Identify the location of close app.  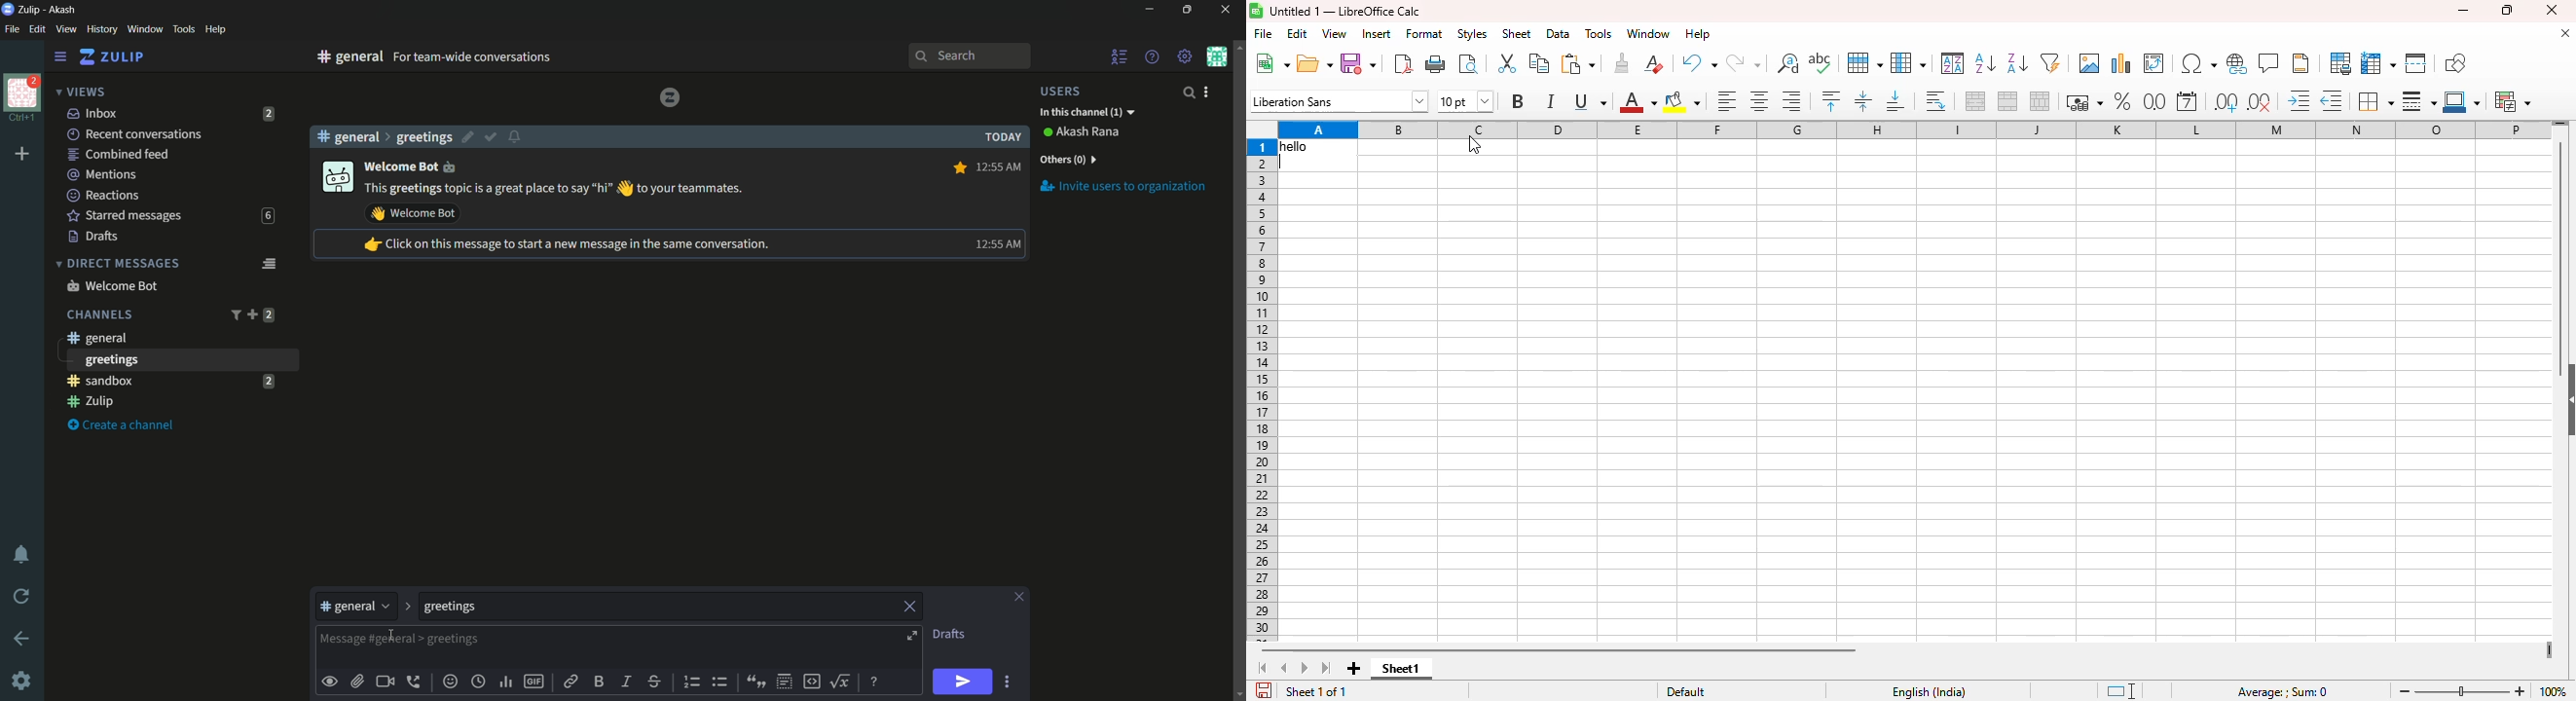
(1223, 10).